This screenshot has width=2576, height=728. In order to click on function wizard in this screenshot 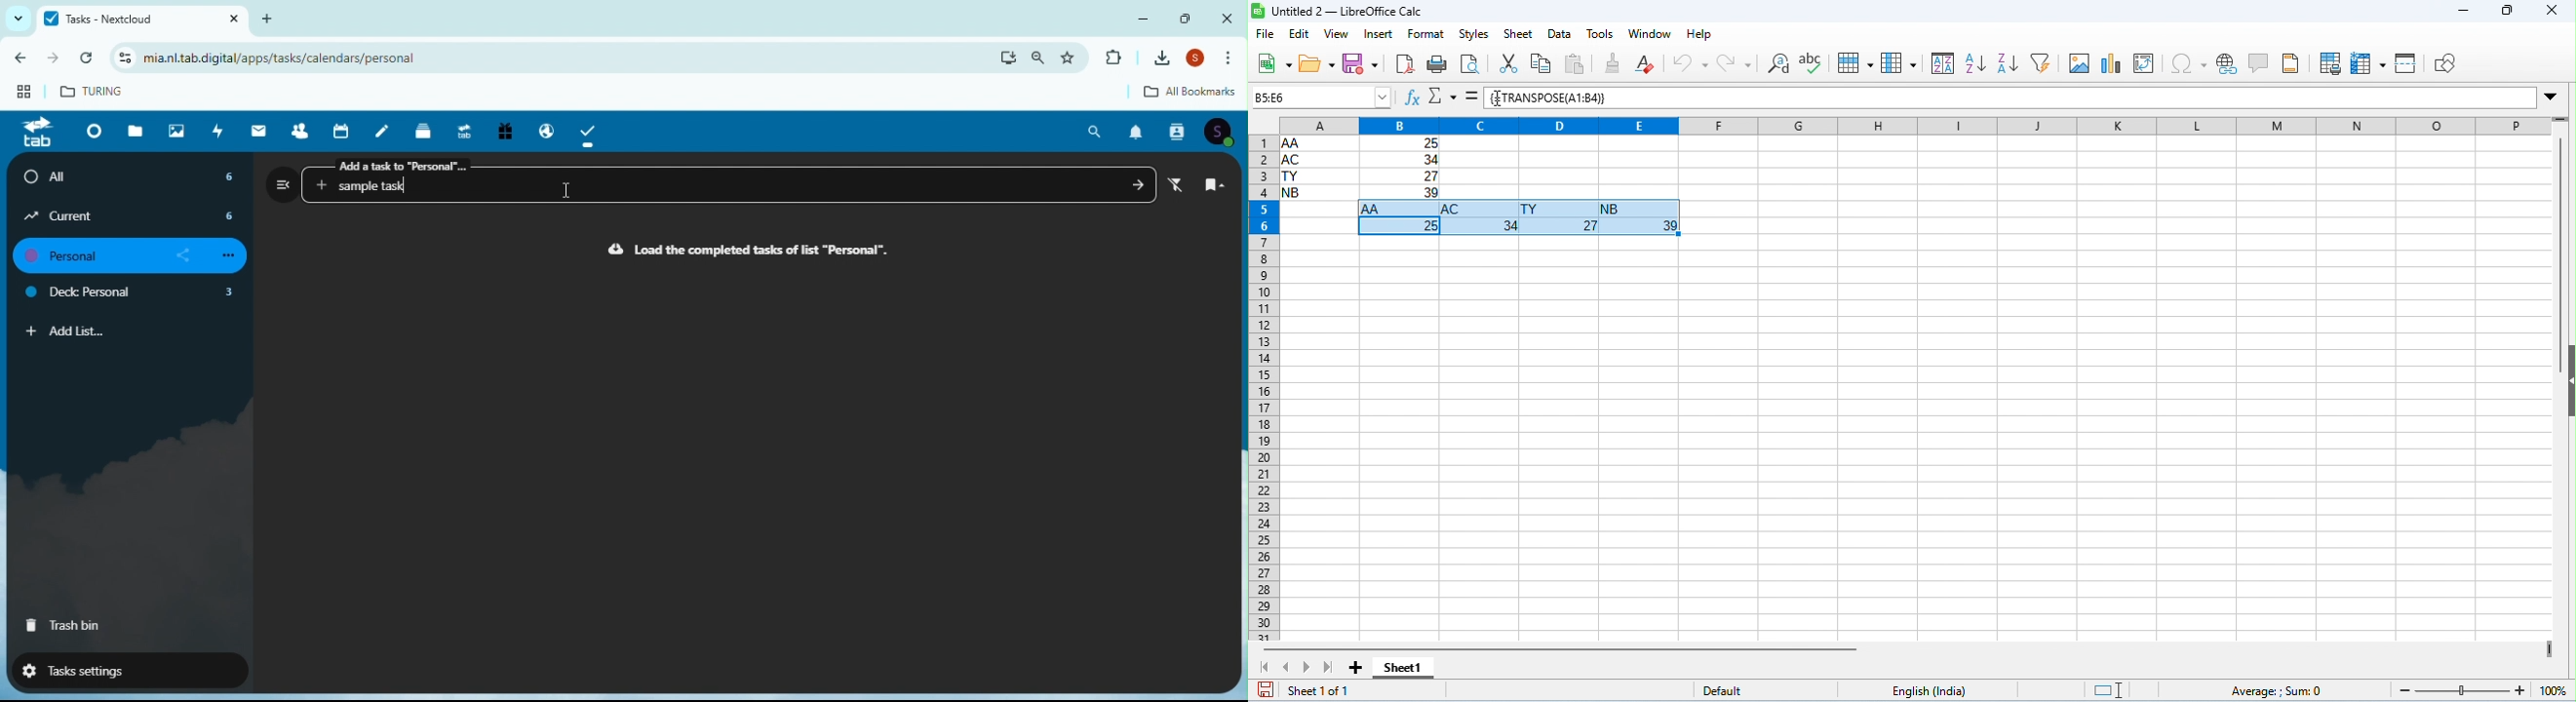, I will do `click(1412, 98)`.